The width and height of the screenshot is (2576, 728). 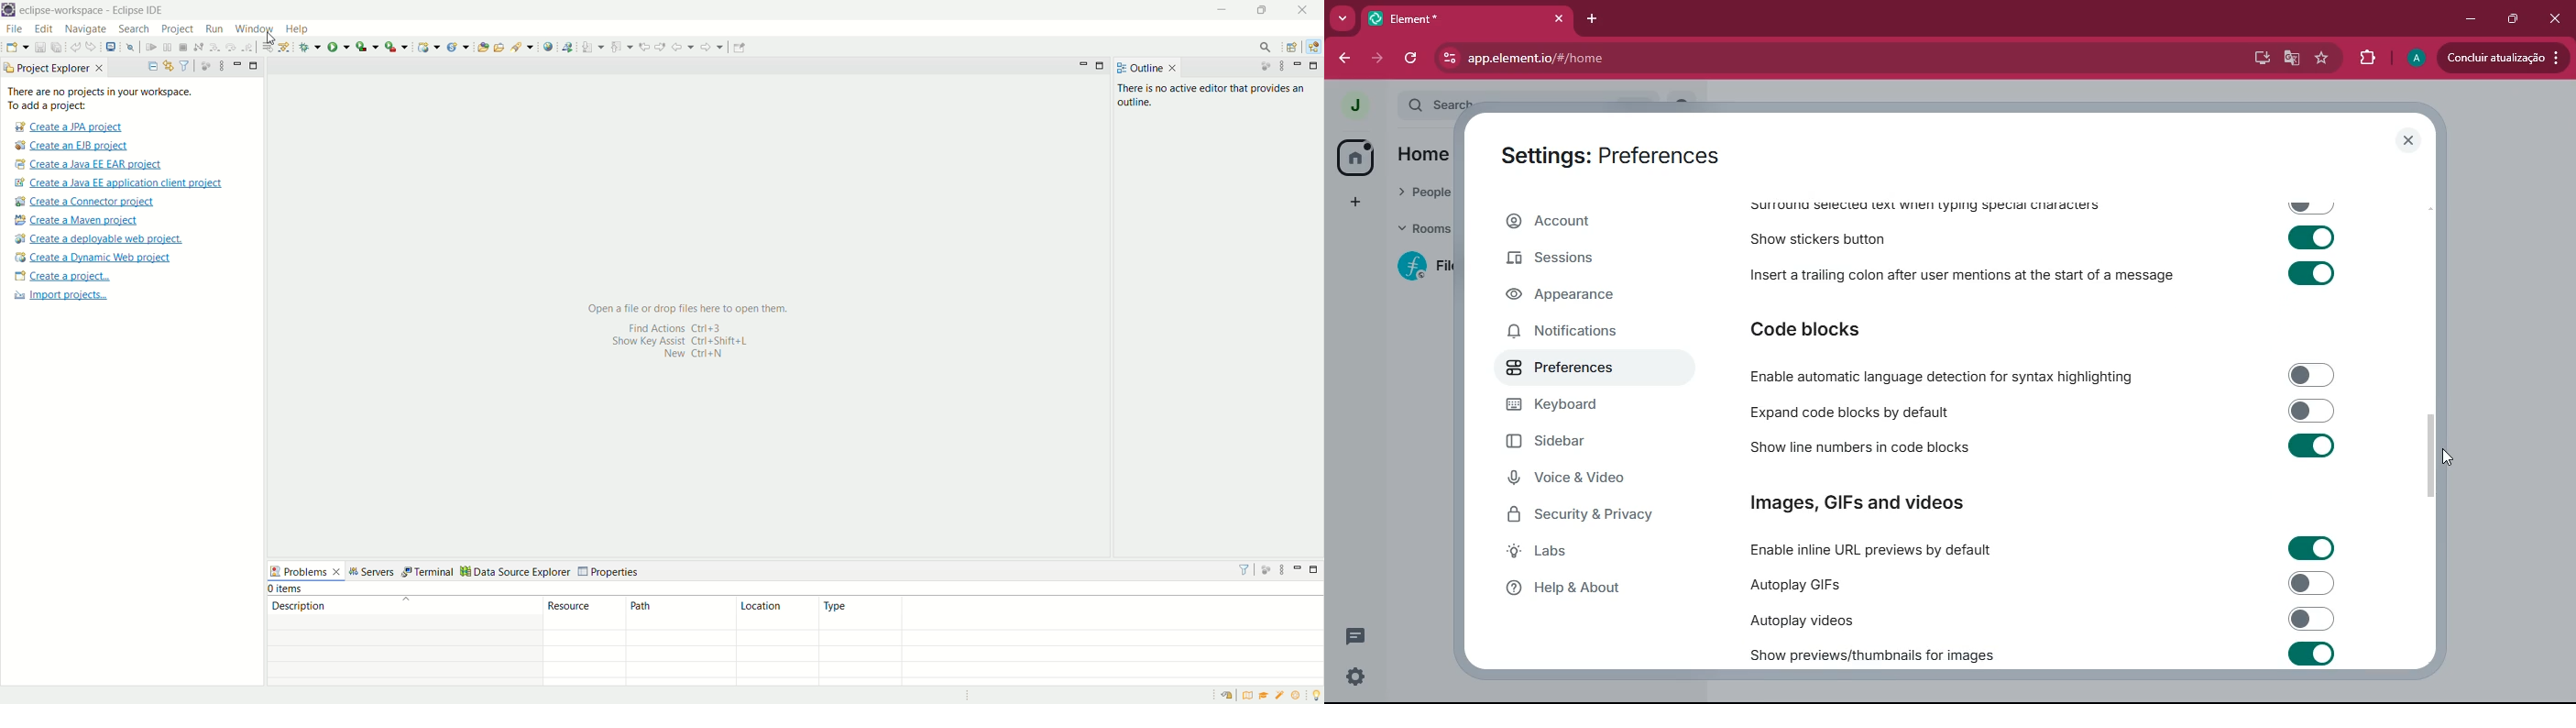 What do you see at coordinates (2255, 59) in the screenshot?
I see `desktop` at bounding box center [2255, 59].